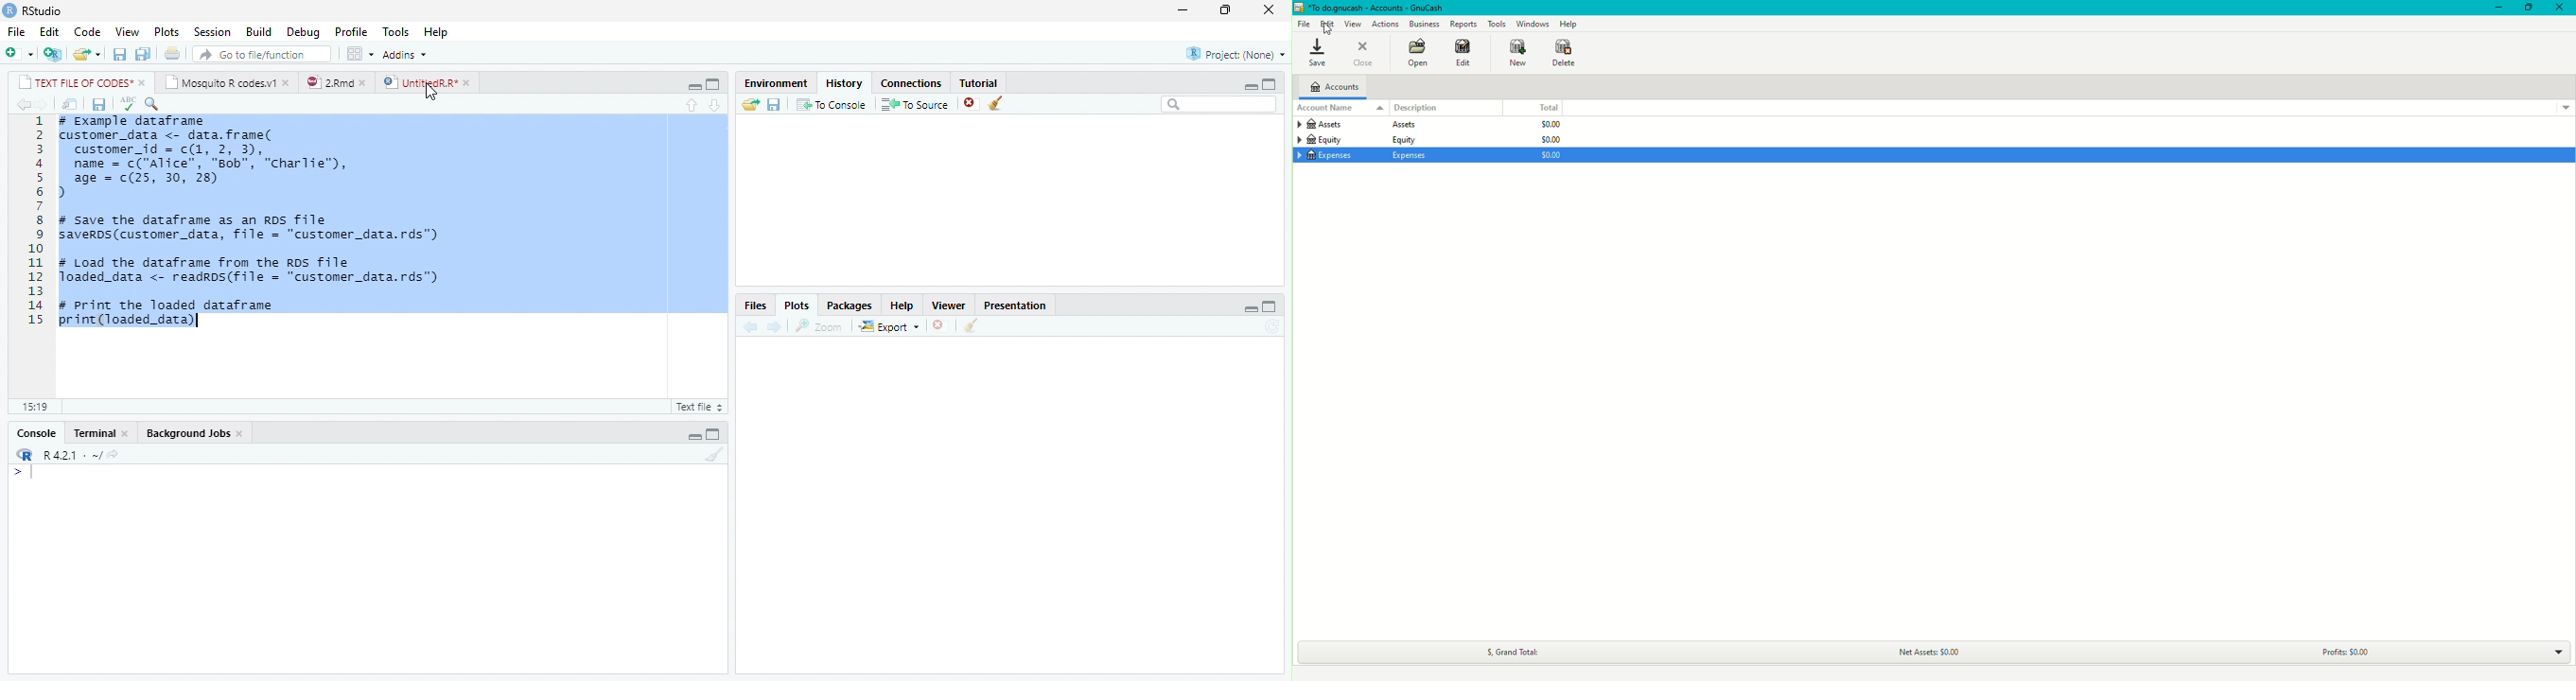 The height and width of the screenshot is (700, 2576). I want to click on forward, so click(773, 326).